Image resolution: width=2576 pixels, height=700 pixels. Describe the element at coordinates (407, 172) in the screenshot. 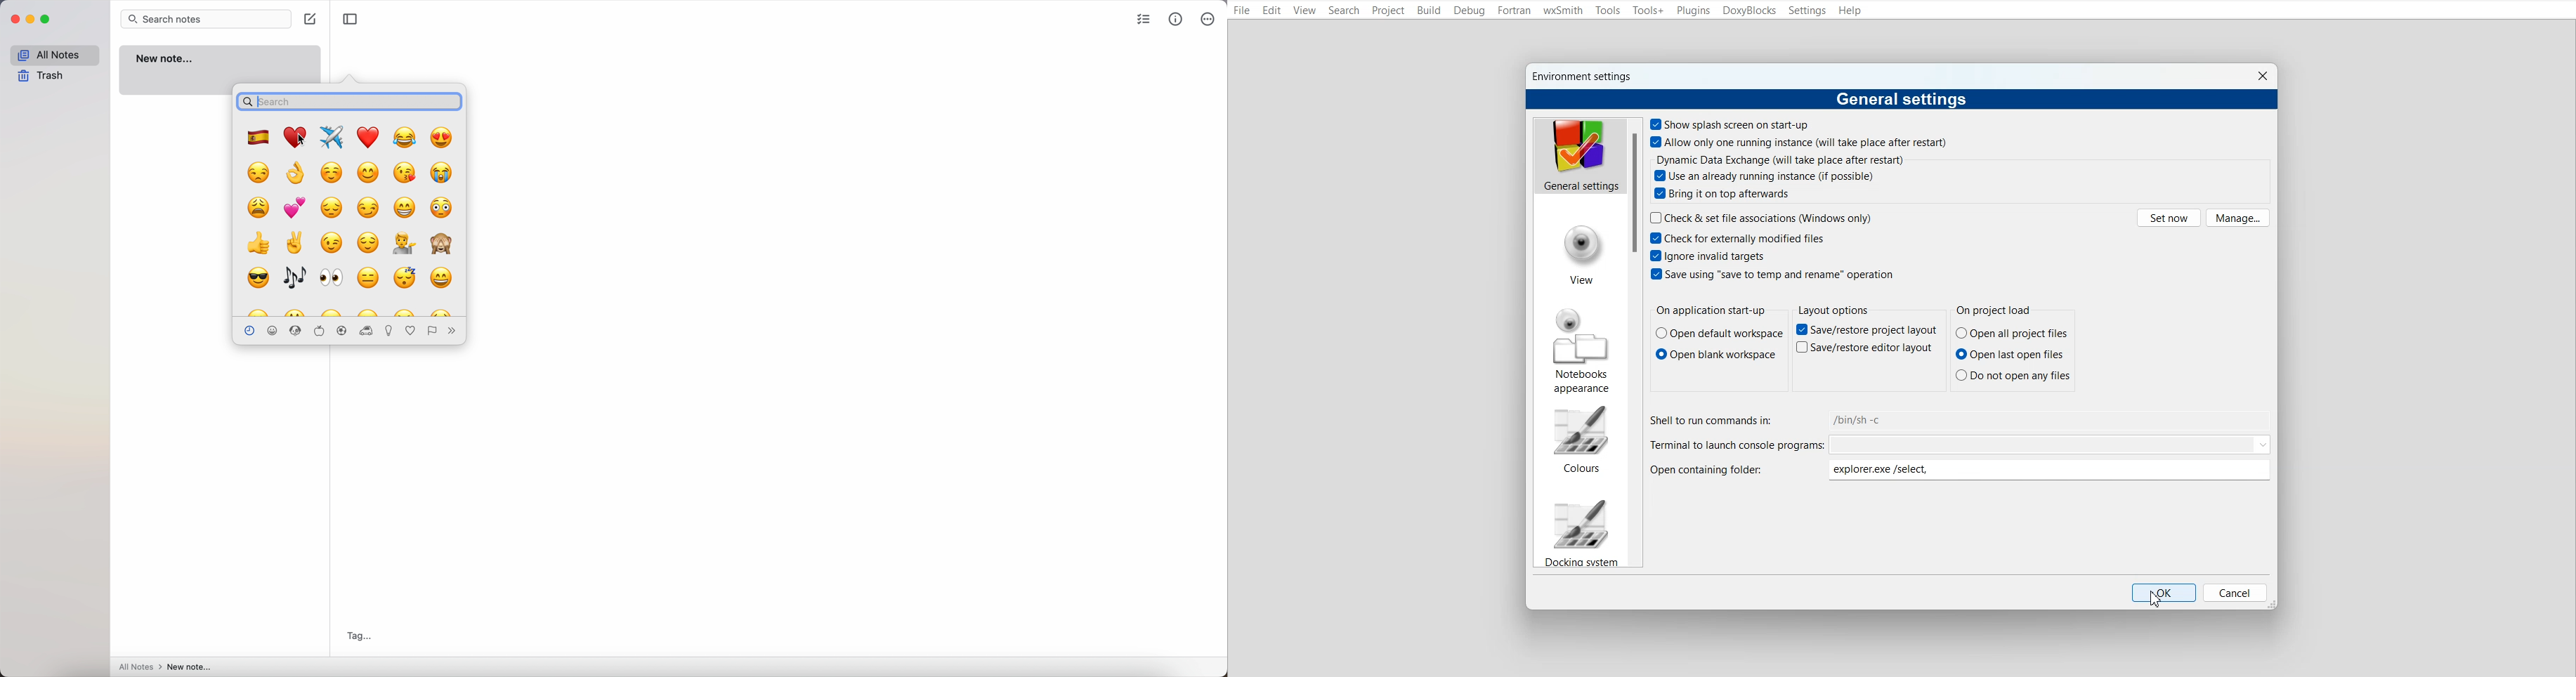

I see `emoji` at that location.